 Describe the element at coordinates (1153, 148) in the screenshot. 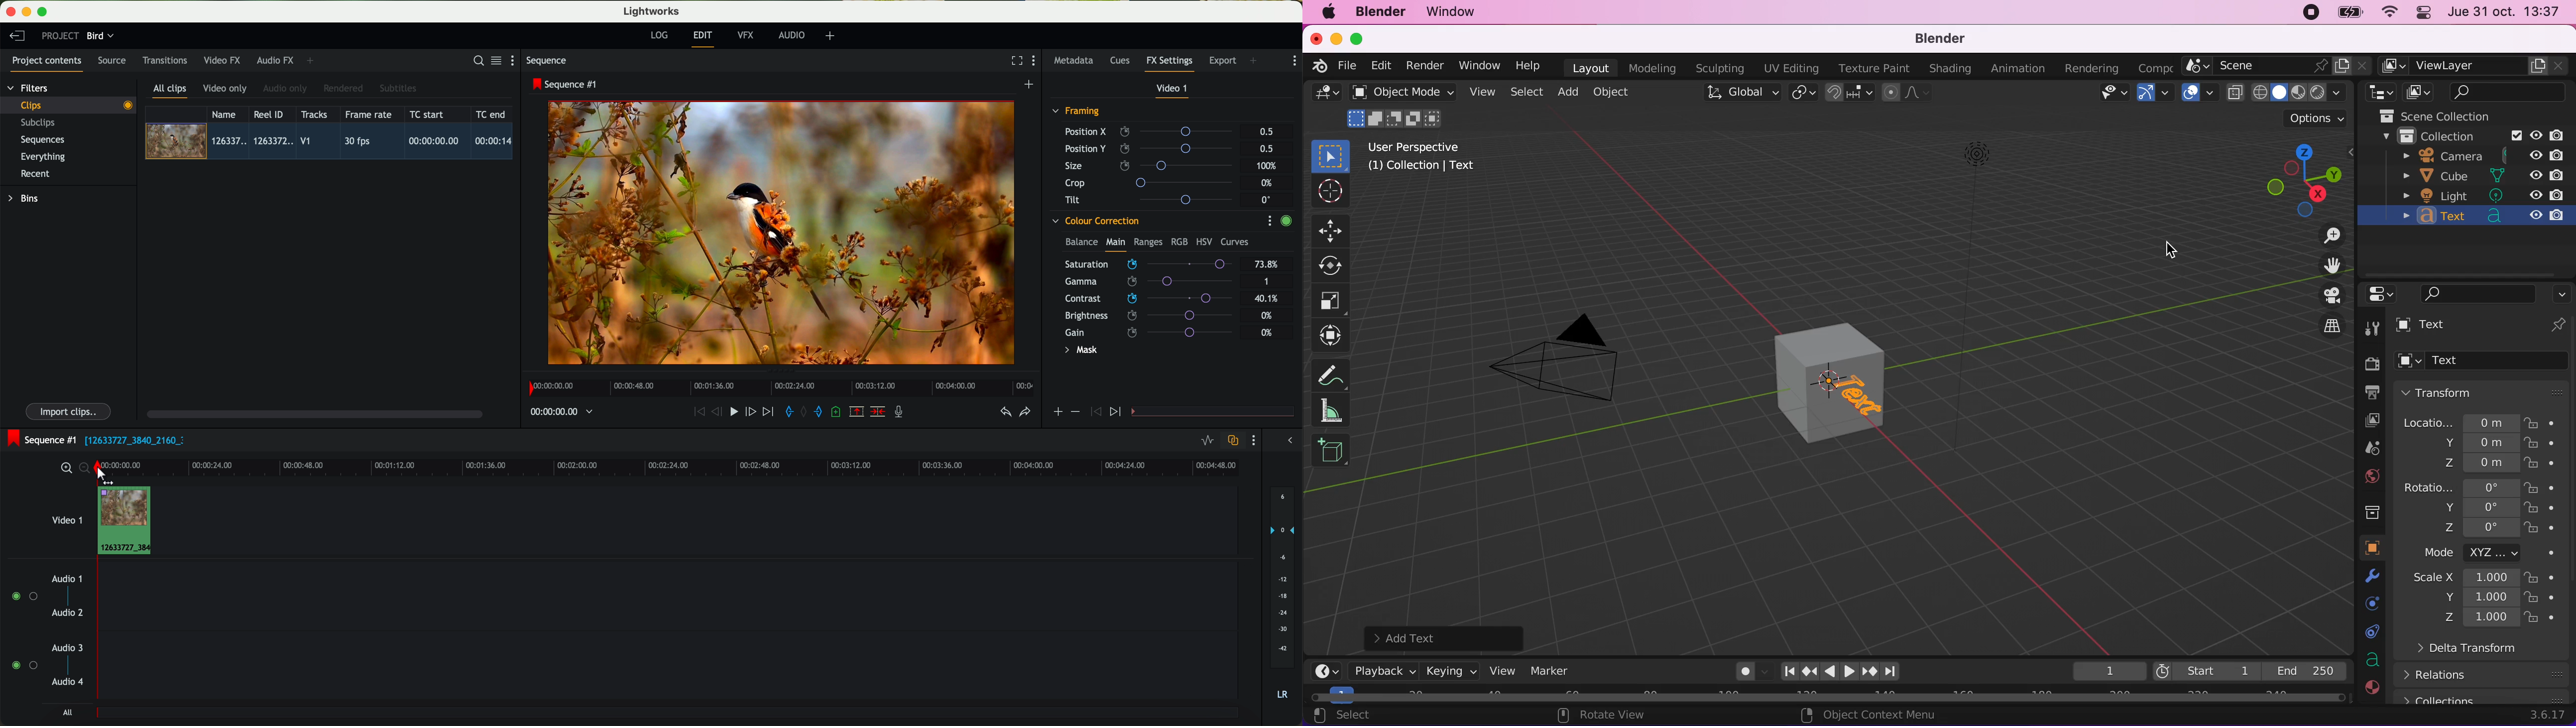

I see `position Y` at that location.